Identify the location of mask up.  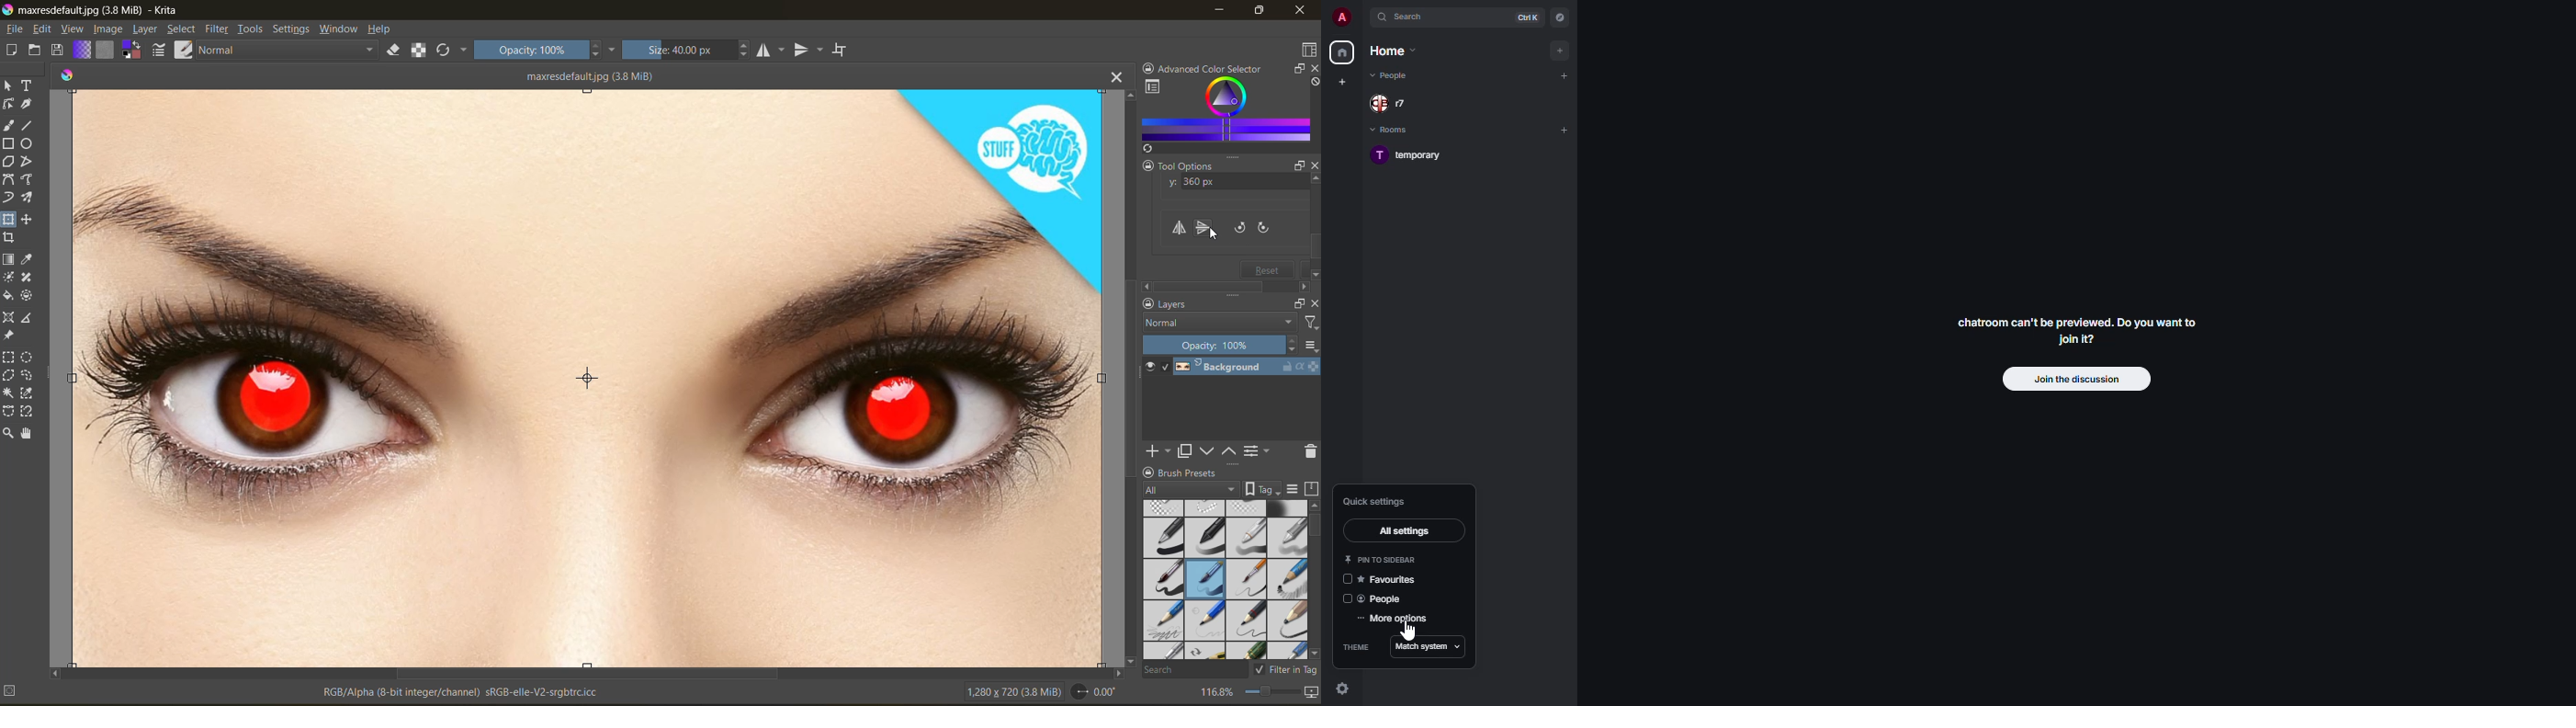
(1232, 452).